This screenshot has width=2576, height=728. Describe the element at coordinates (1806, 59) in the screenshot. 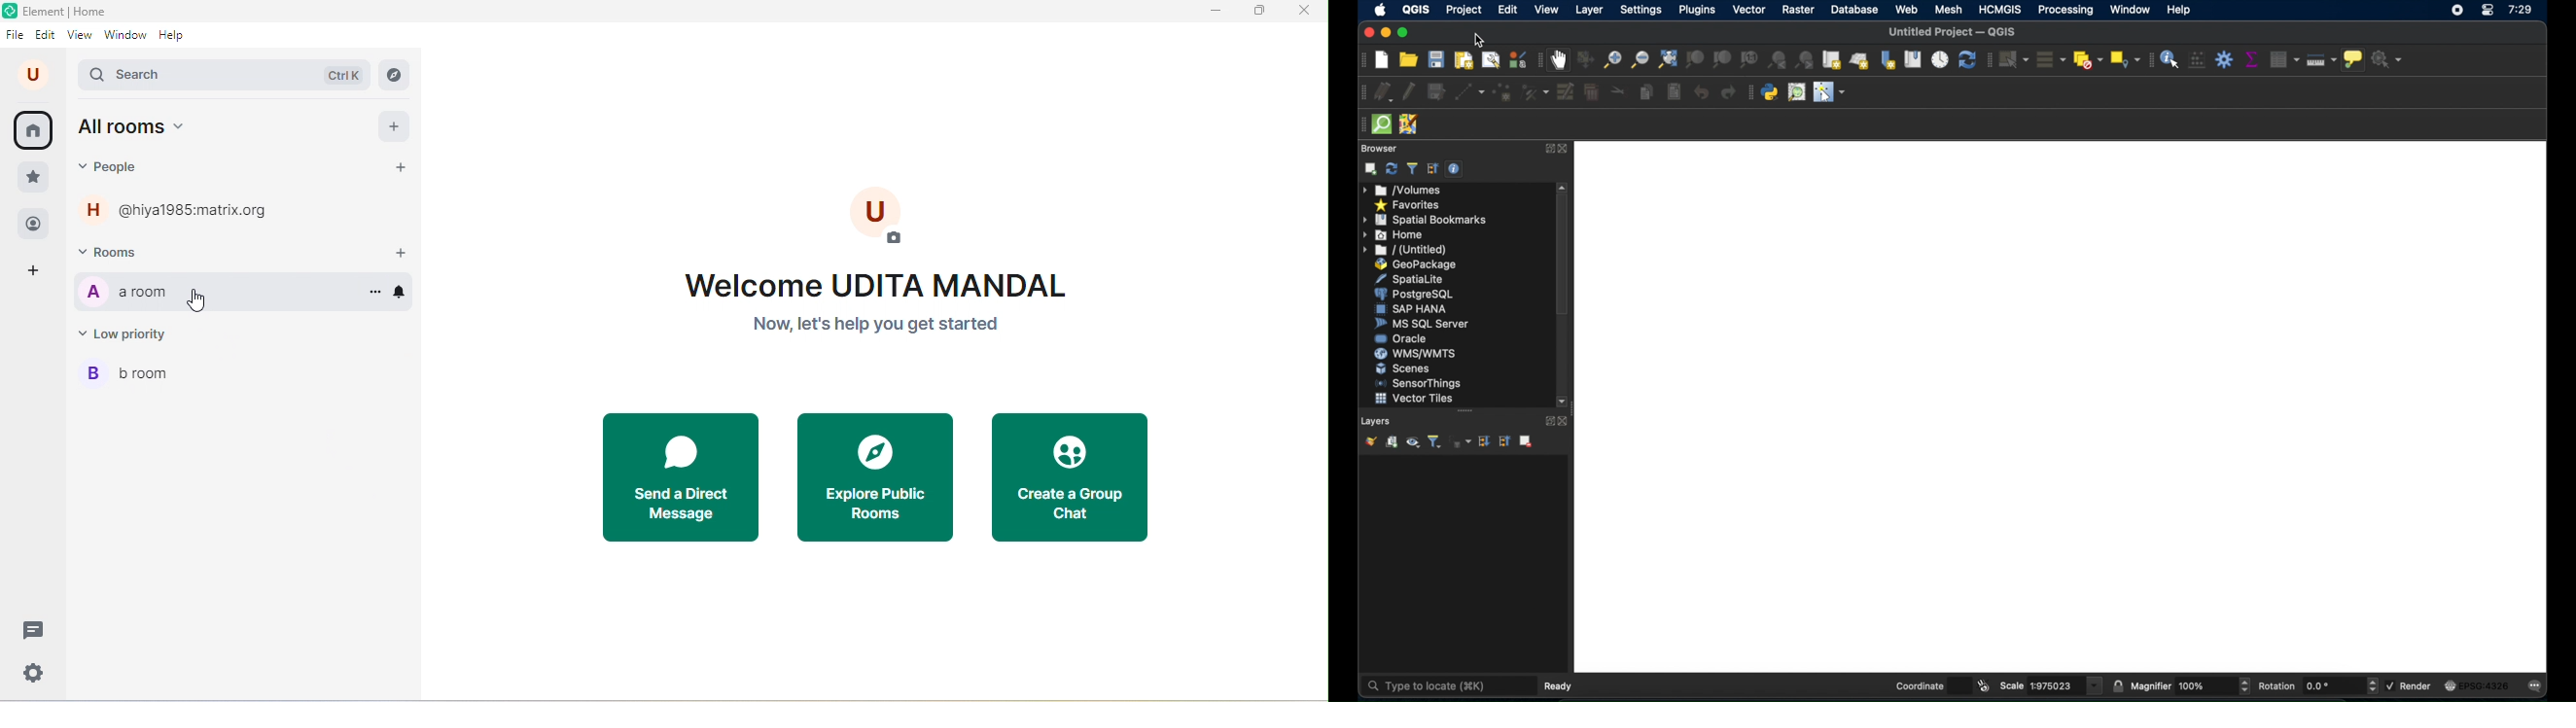

I see `zoom last` at that location.